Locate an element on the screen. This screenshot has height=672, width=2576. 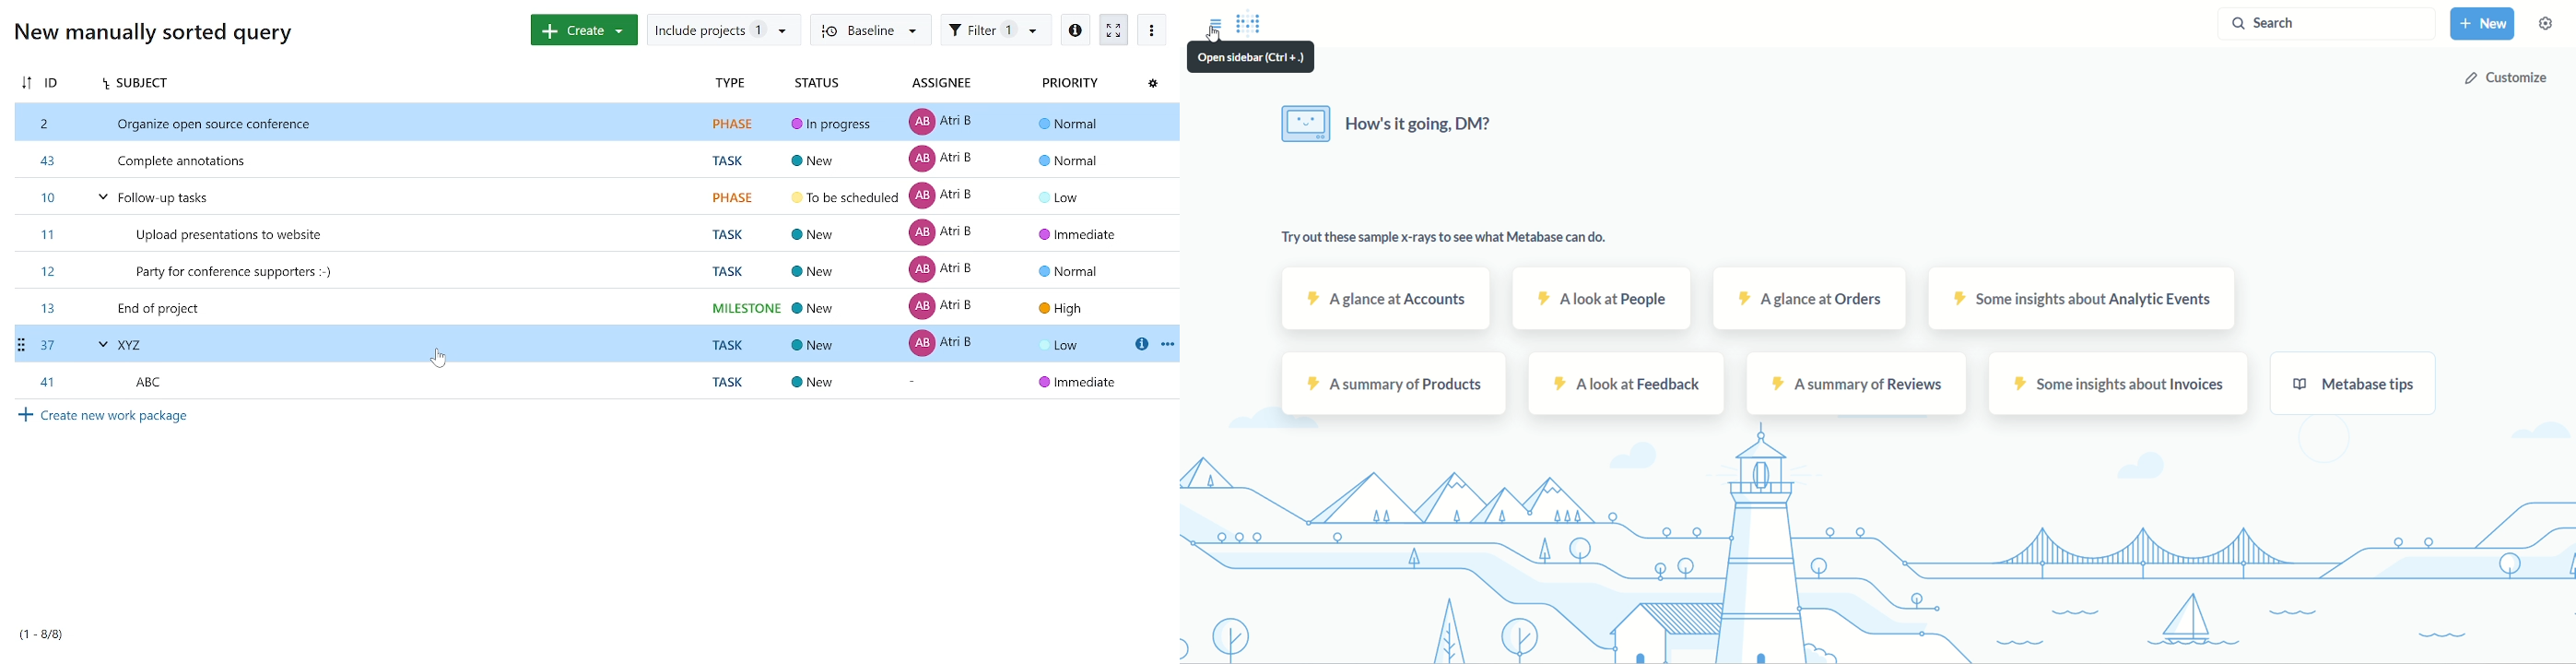
include projects is located at coordinates (722, 30).